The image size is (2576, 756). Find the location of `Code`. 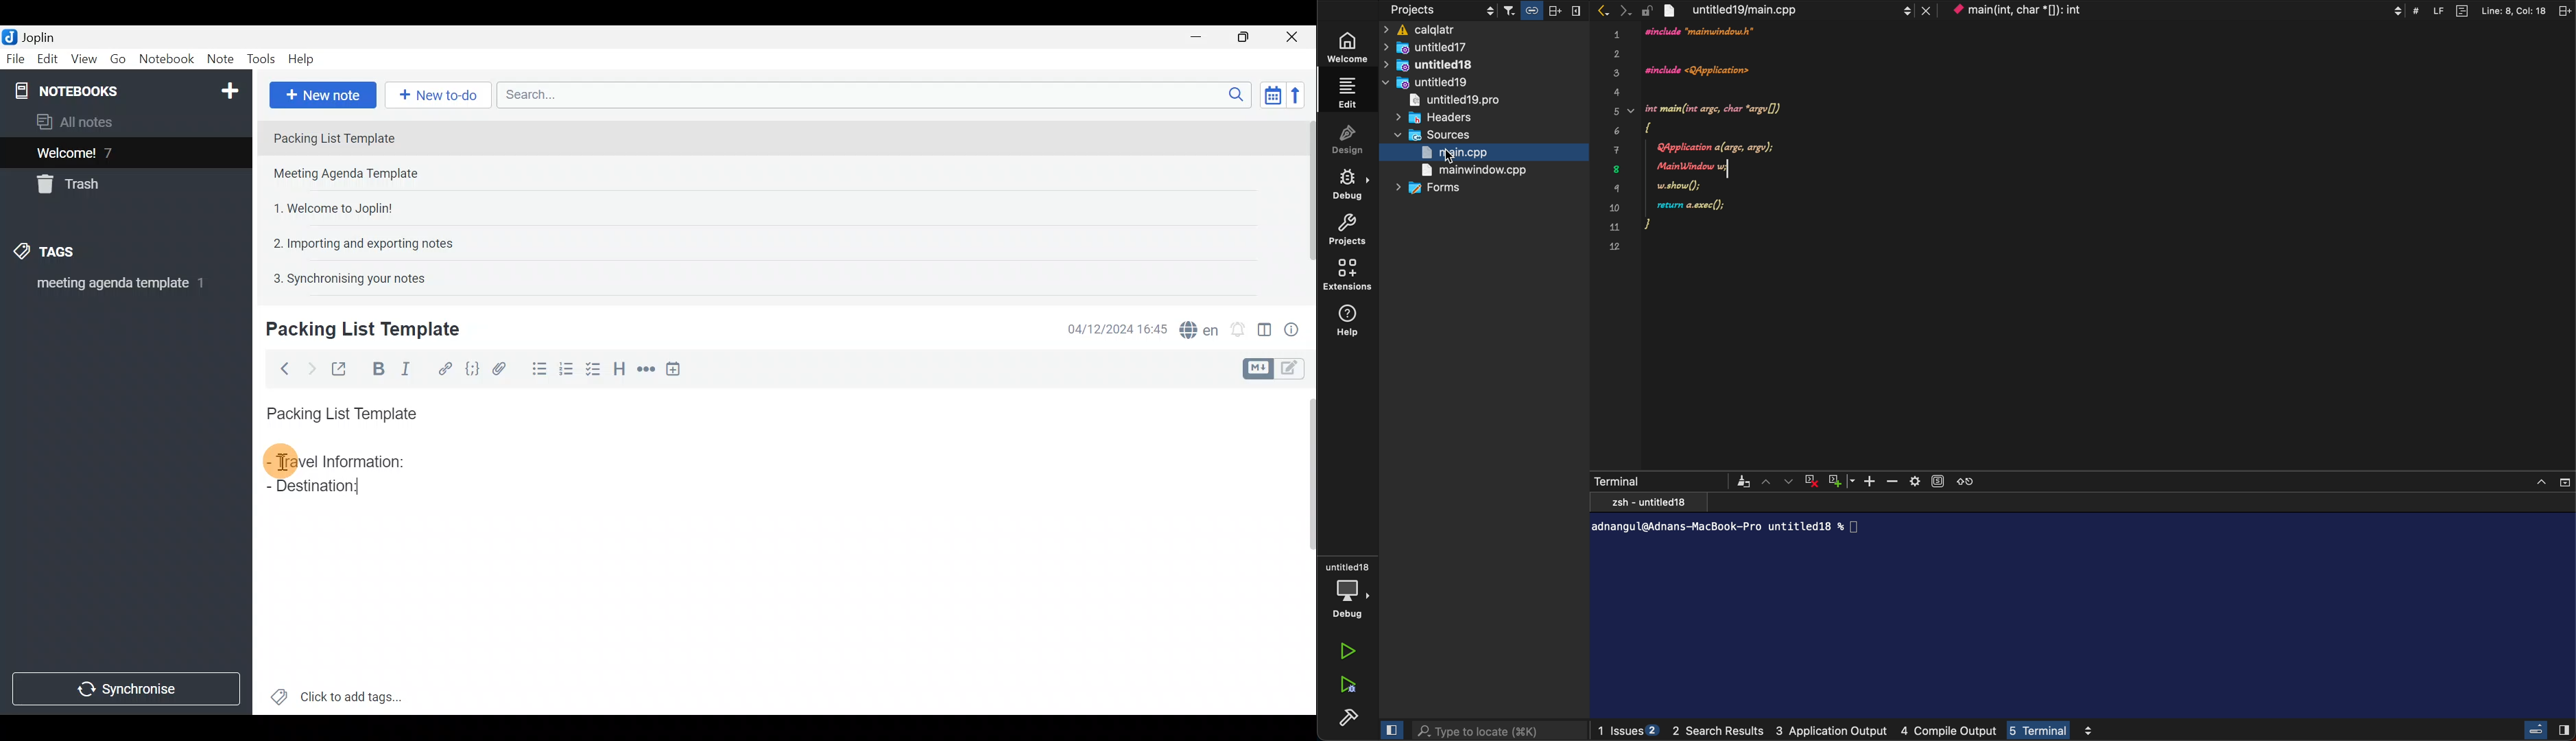

Code is located at coordinates (472, 368).